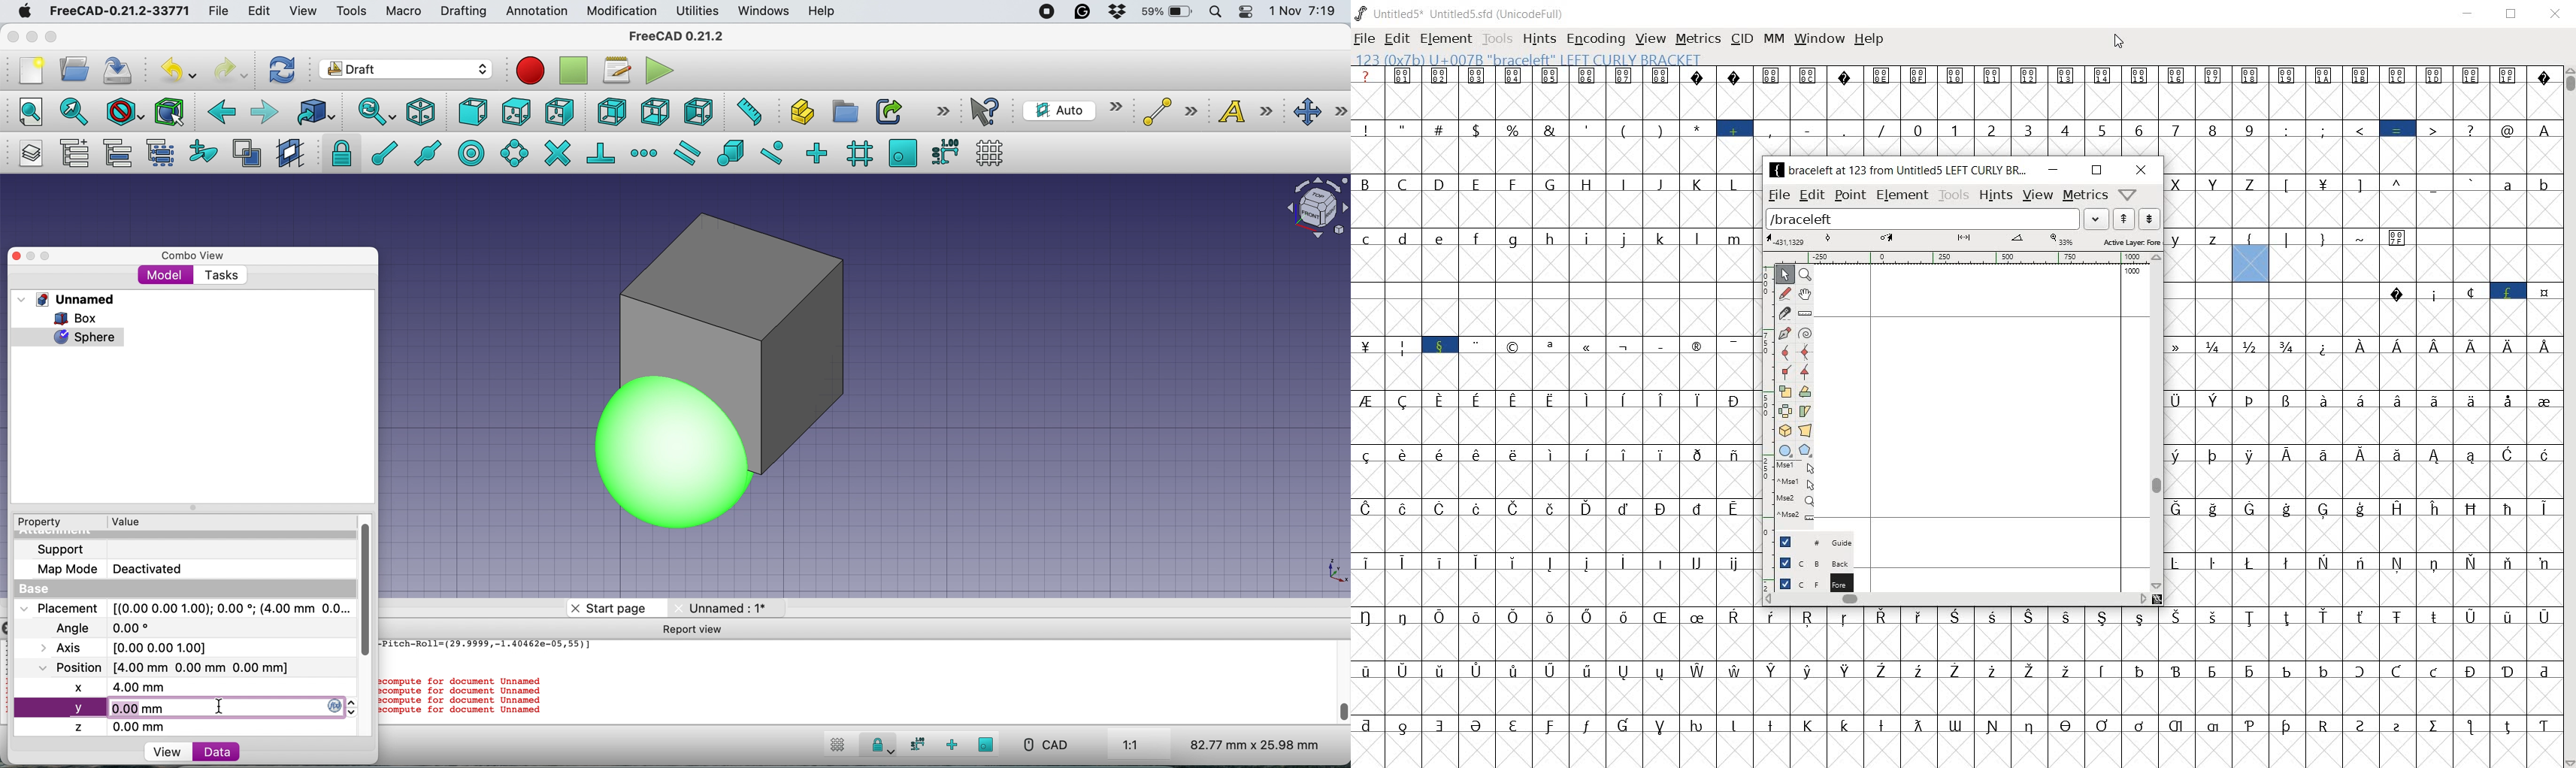  What do you see at coordinates (661, 70) in the screenshot?
I see `execute macros` at bounding box center [661, 70].